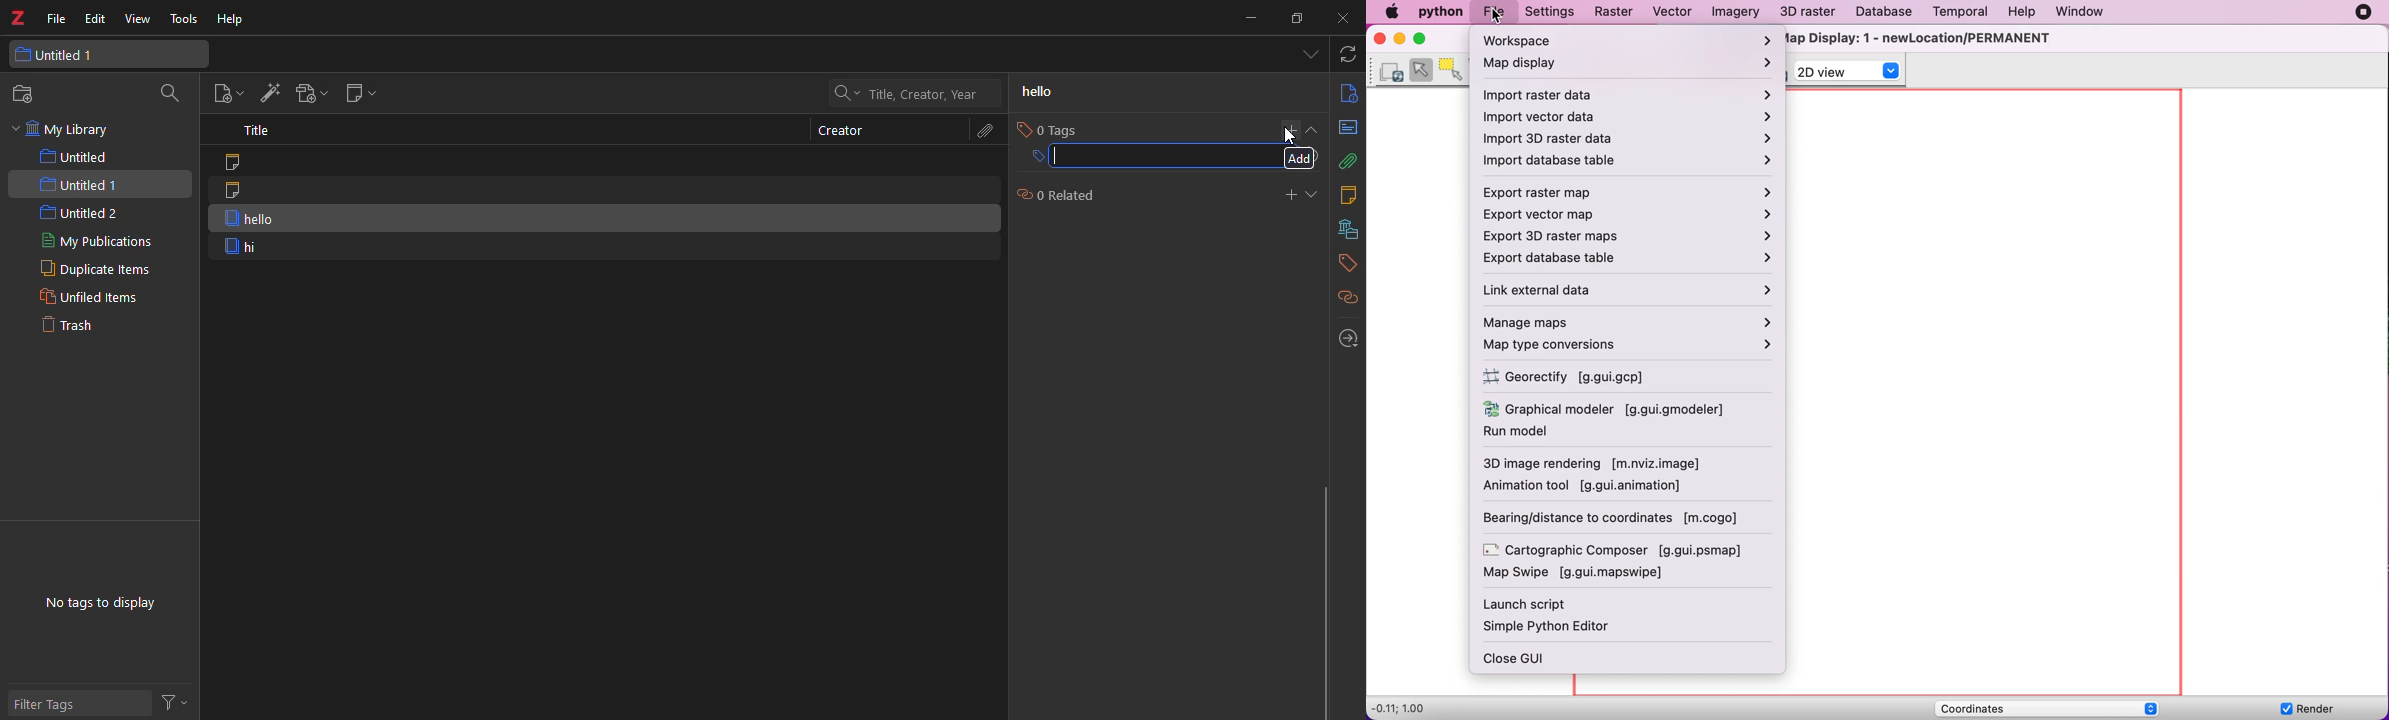 This screenshot has width=2408, height=728. What do you see at coordinates (24, 95) in the screenshot?
I see `new collection` at bounding box center [24, 95].